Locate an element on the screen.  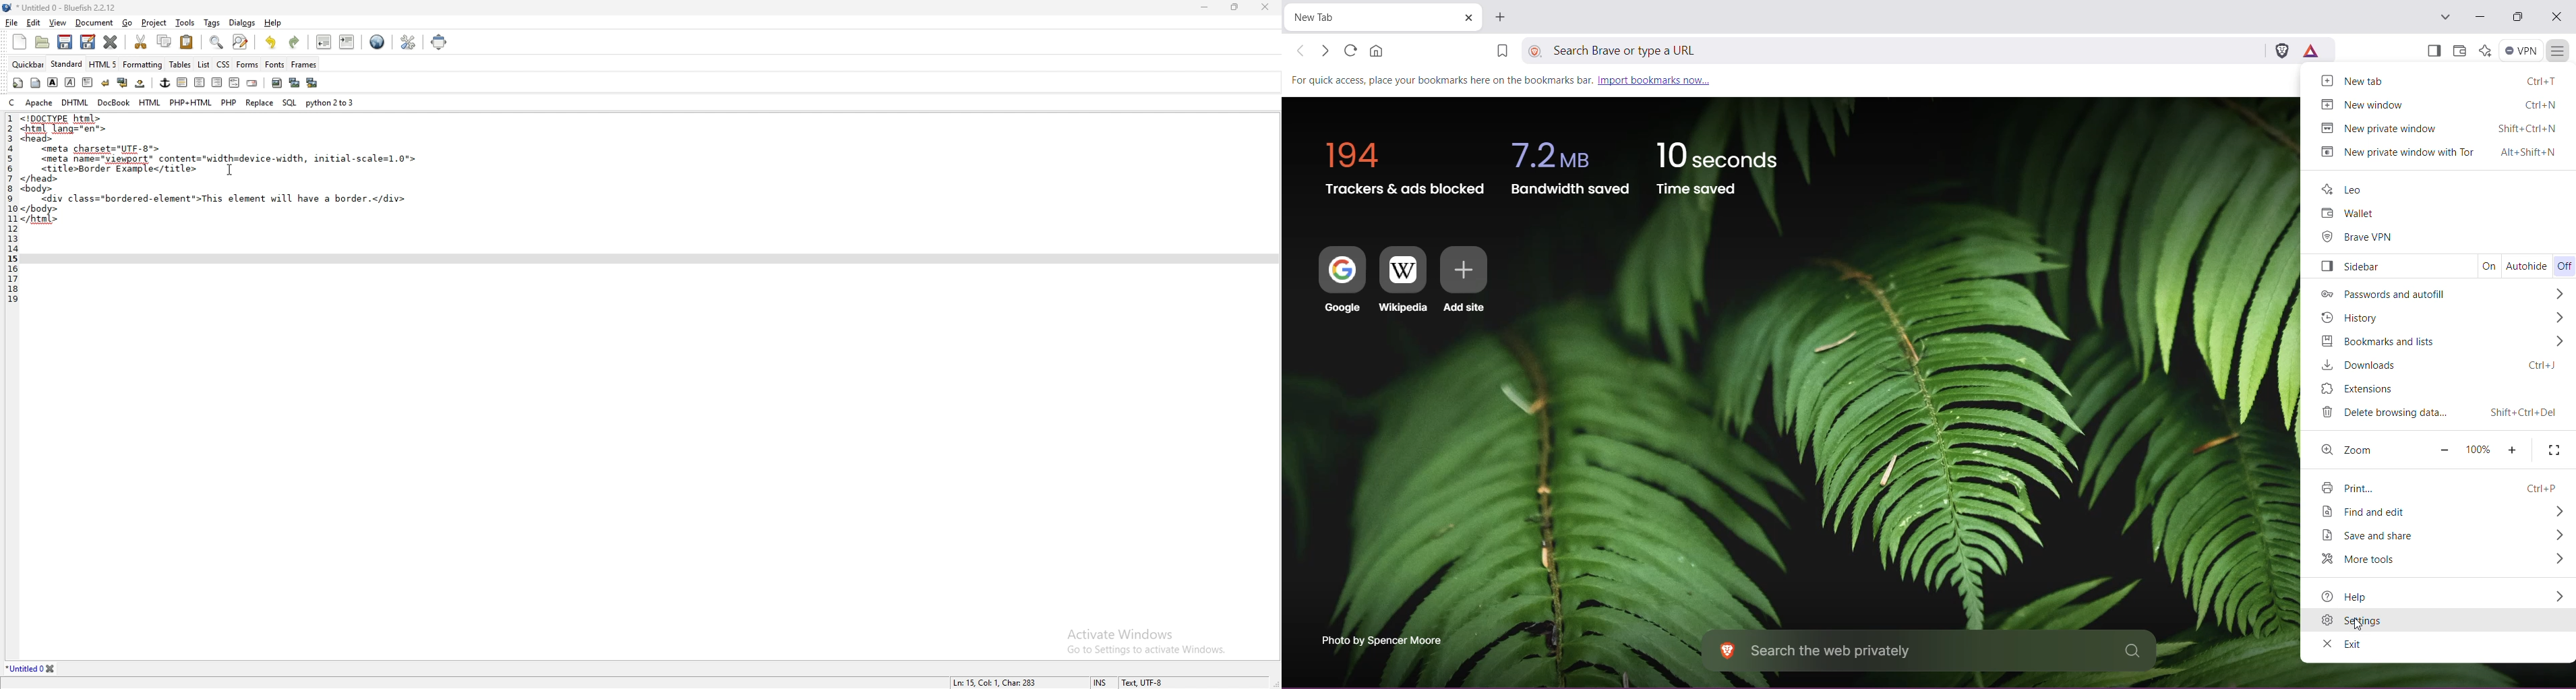
Customize and control Brave is located at coordinates (2557, 52).